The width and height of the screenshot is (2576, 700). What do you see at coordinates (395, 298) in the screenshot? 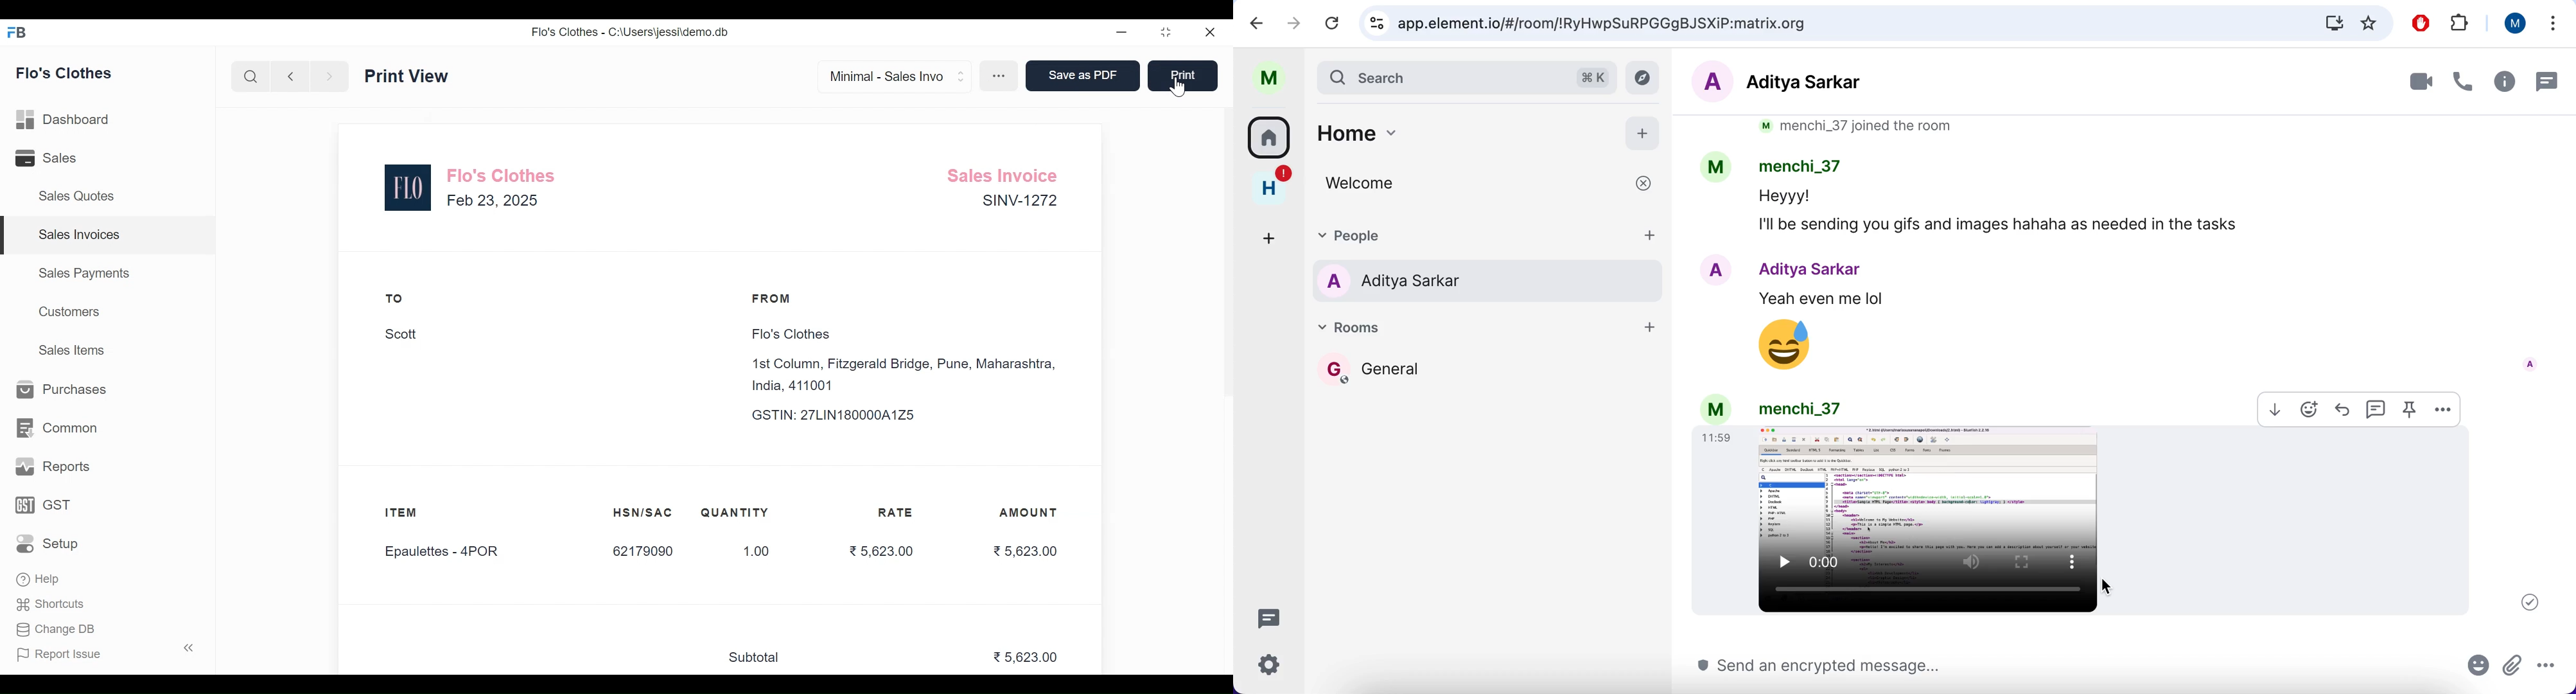
I see `TO` at bounding box center [395, 298].